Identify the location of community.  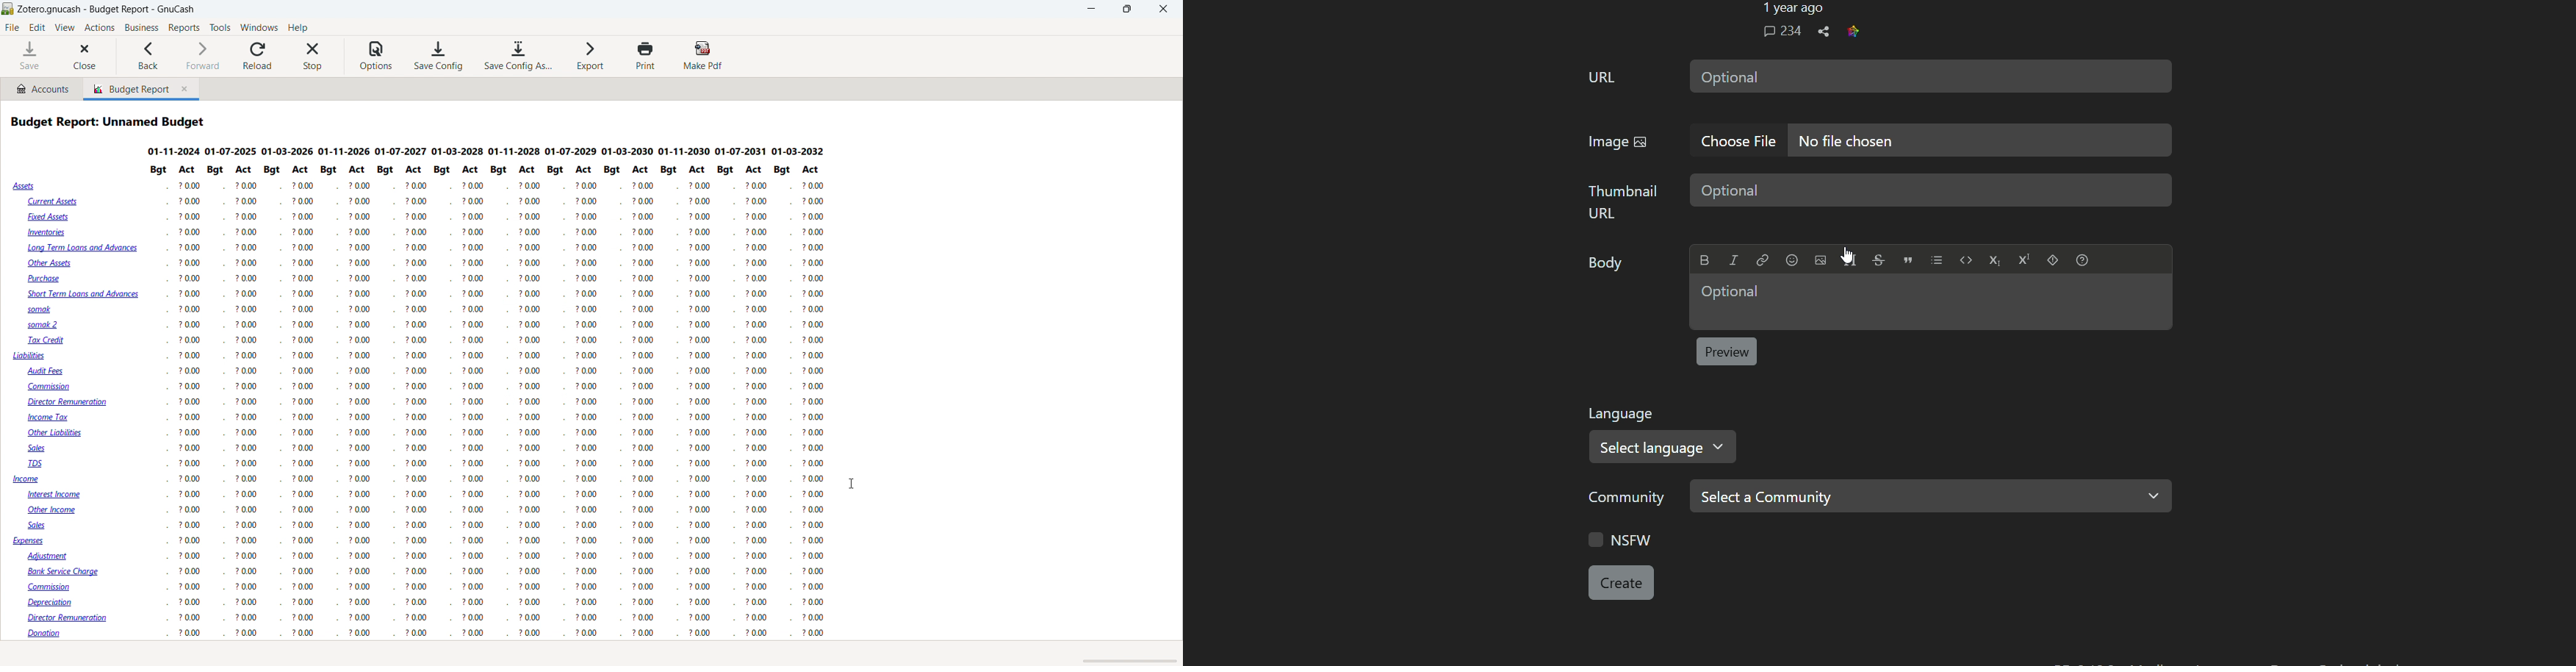
(1630, 498).